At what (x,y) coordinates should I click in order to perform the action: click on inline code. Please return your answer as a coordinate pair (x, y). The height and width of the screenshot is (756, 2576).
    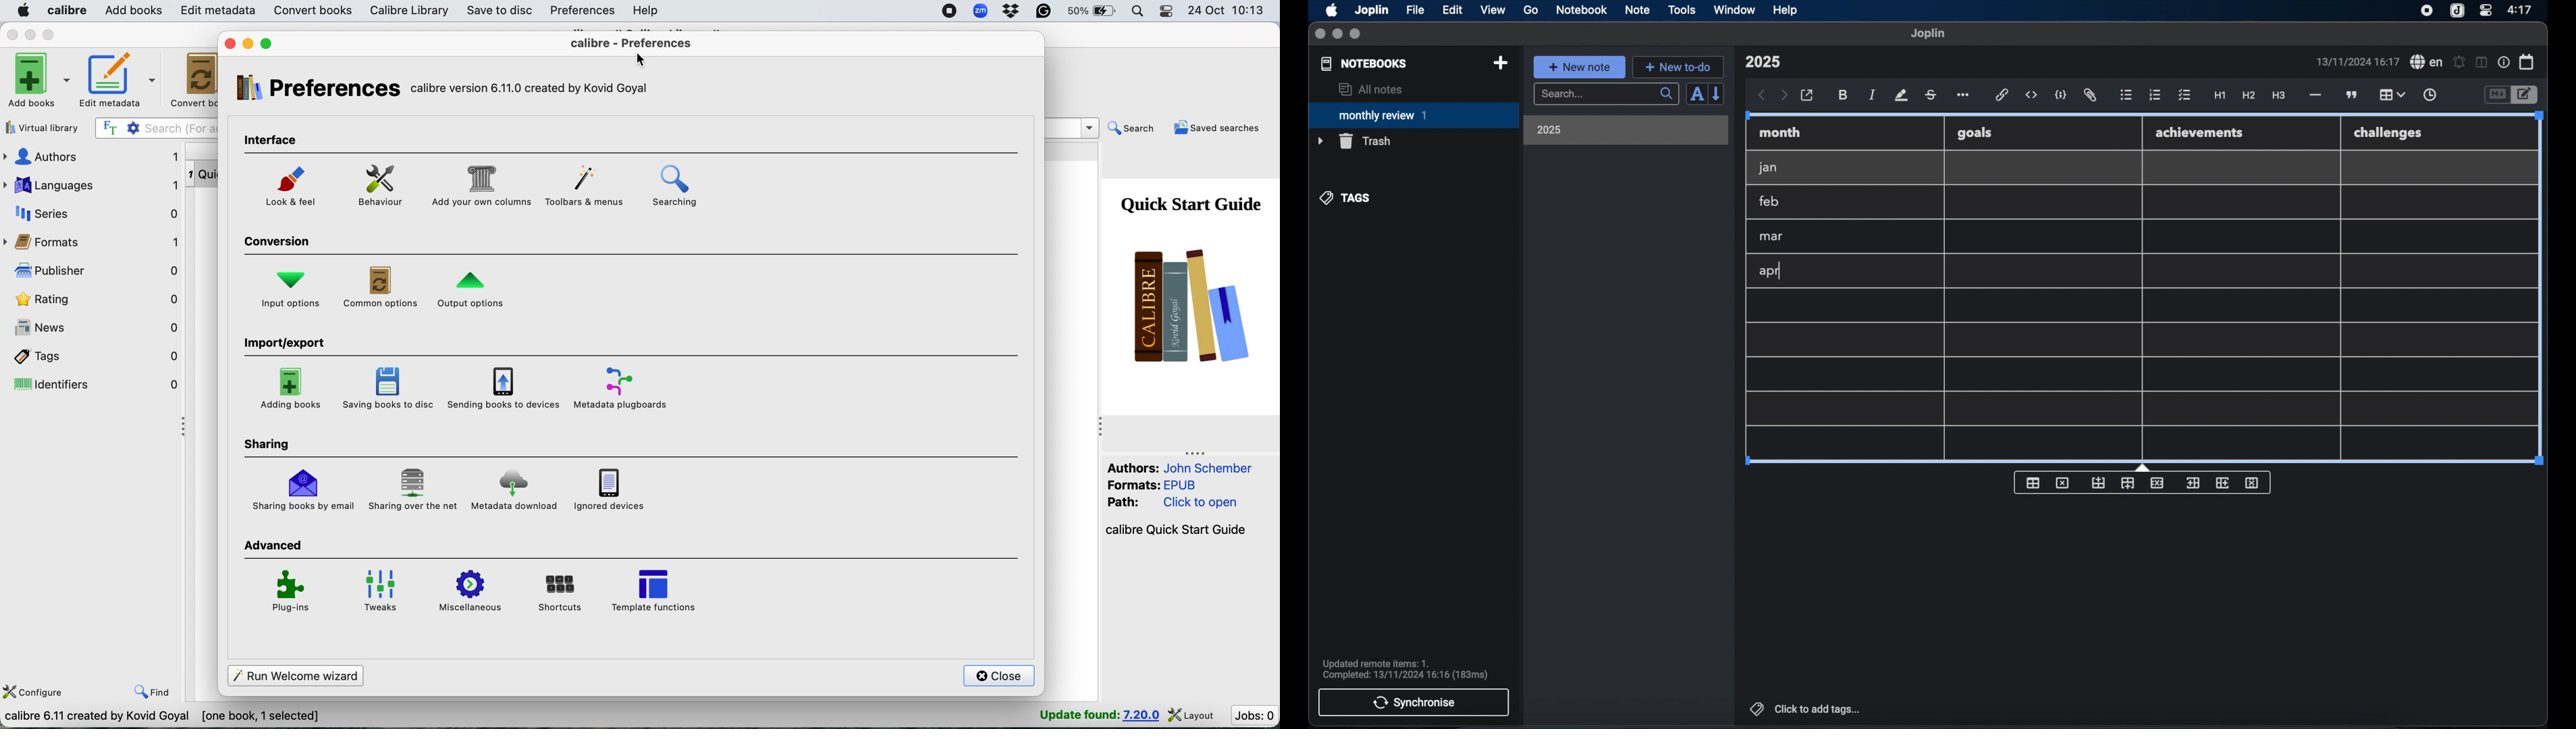
    Looking at the image, I should click on (2031, 95).